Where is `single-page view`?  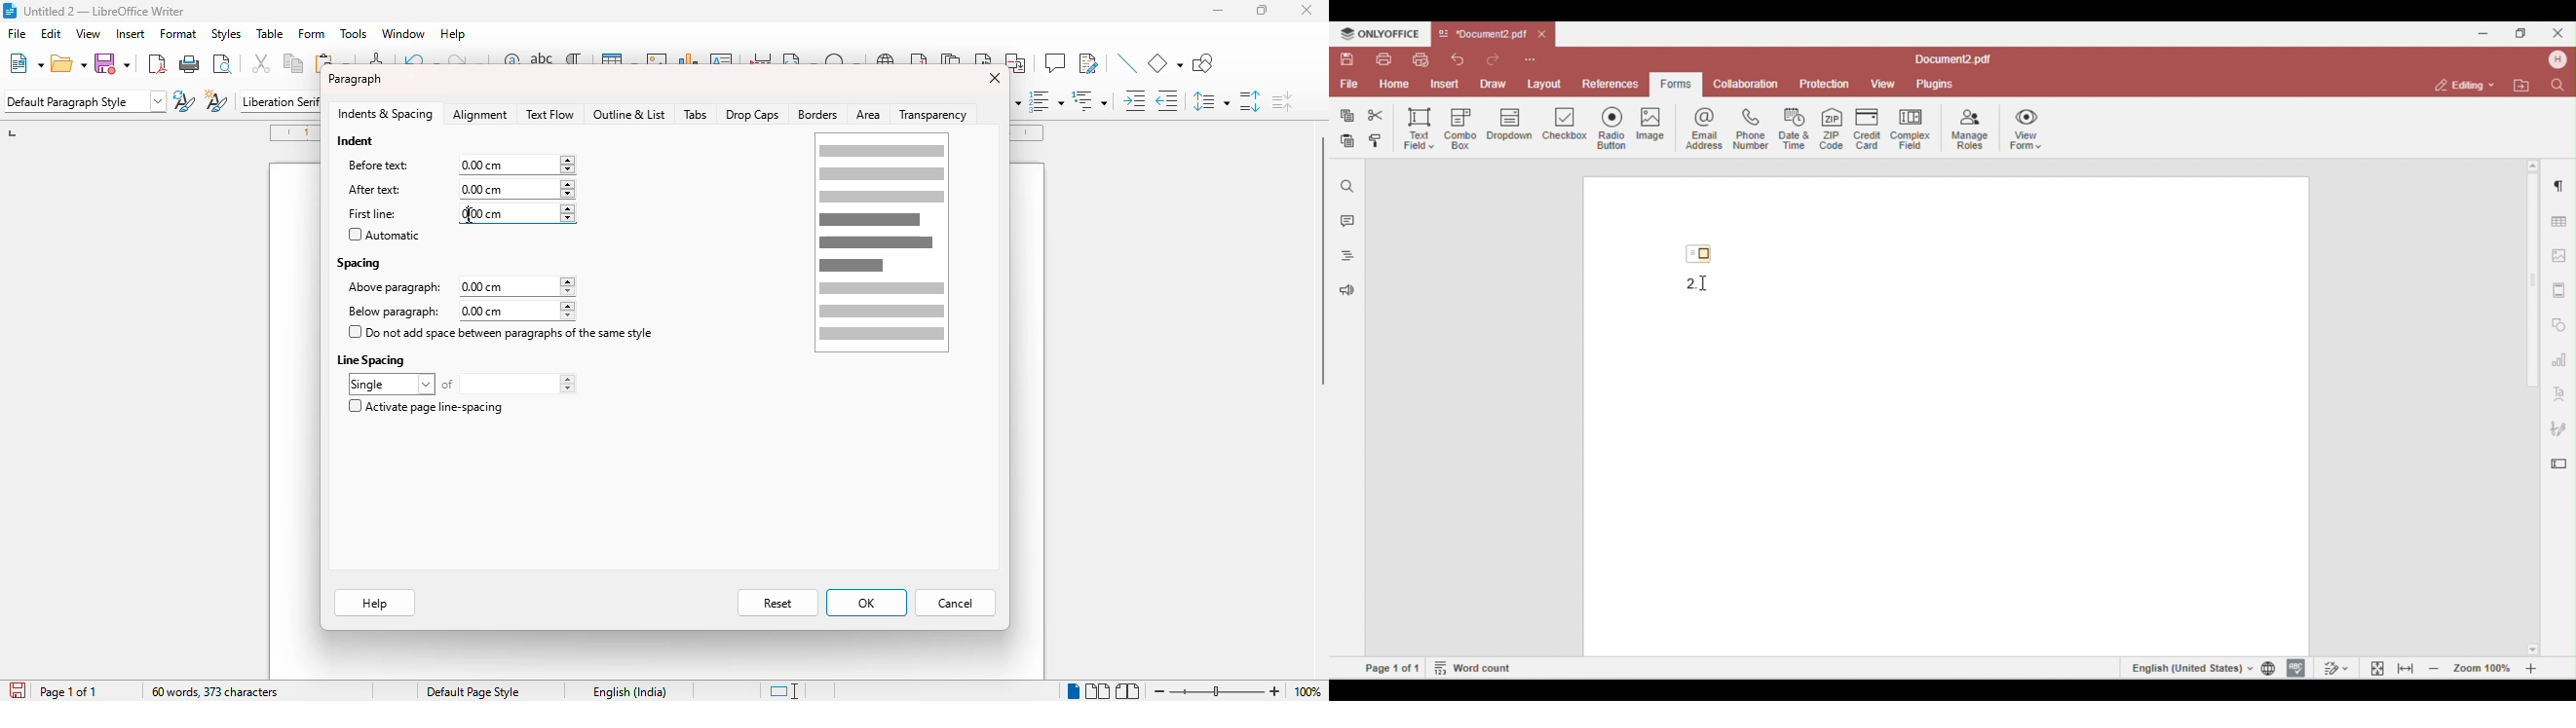 single-page view is located at coordinates (1073, 691).